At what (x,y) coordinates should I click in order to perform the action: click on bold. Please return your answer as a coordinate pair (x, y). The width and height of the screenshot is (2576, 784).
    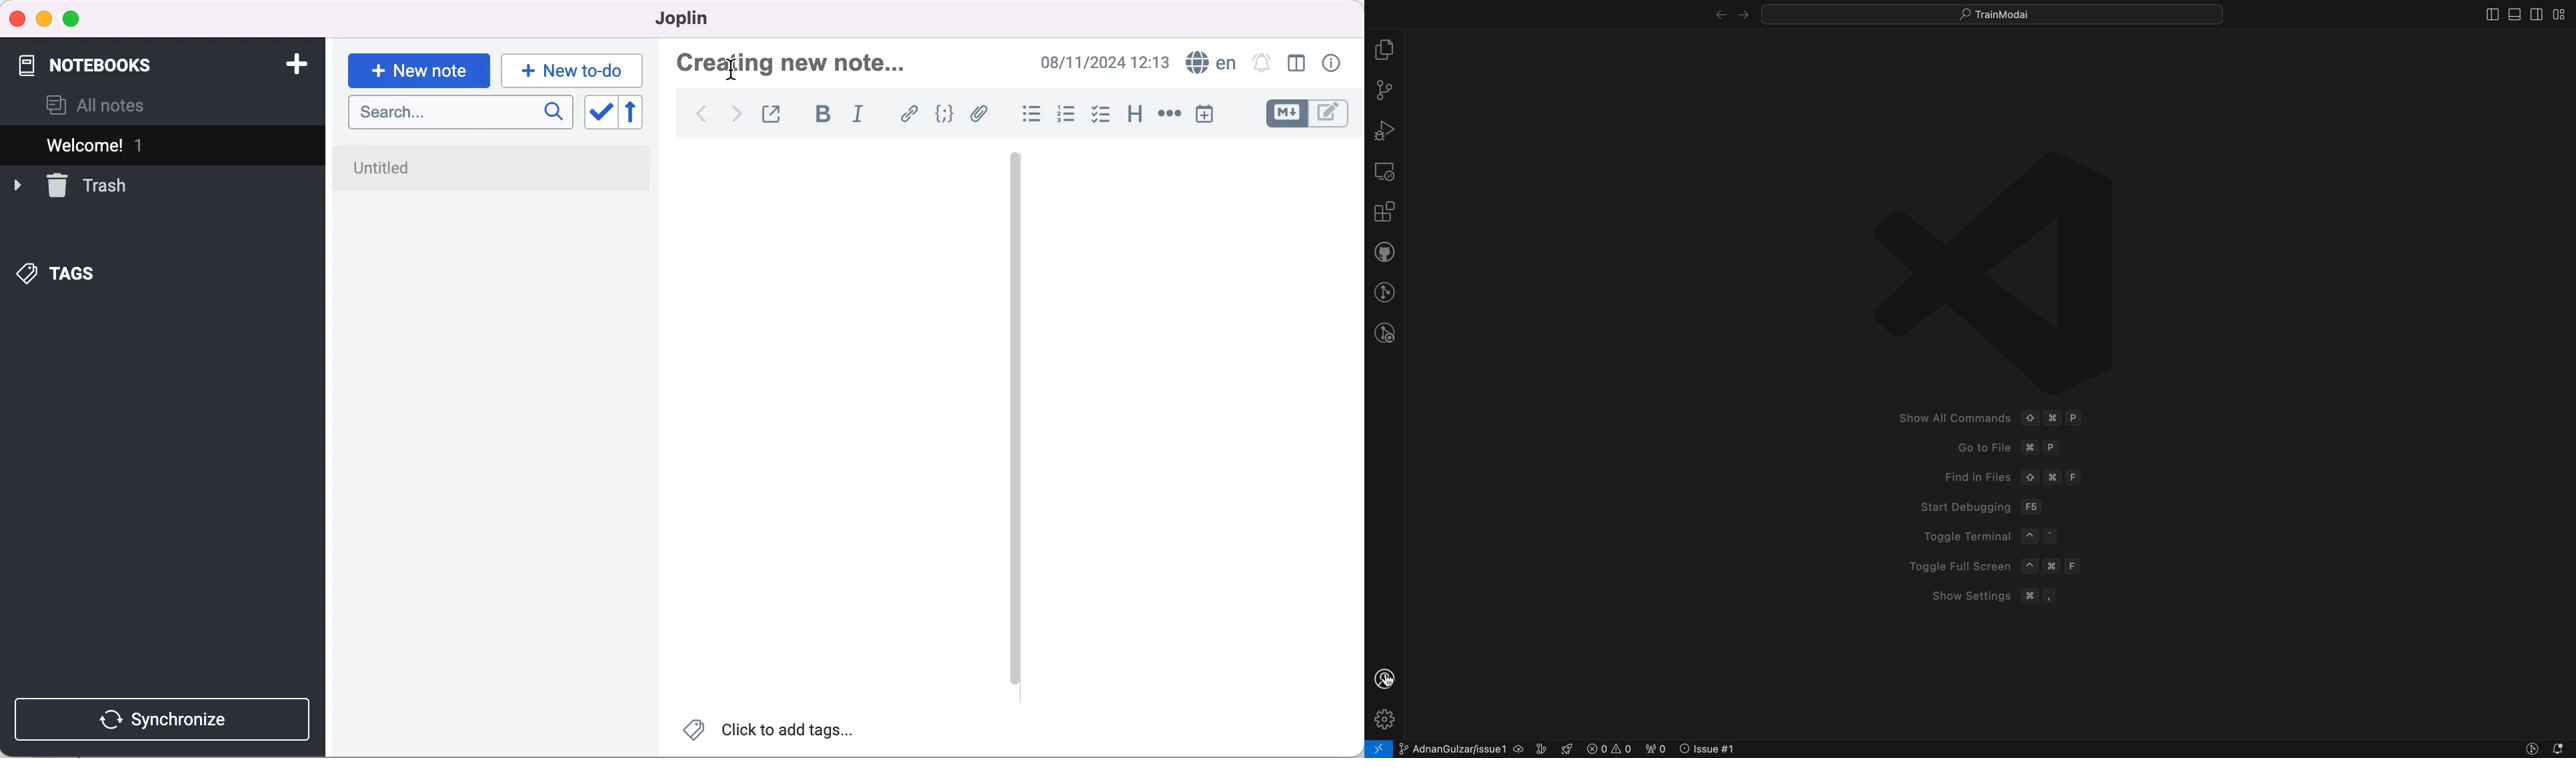
    Looking at the image, I should click on (828, 115).